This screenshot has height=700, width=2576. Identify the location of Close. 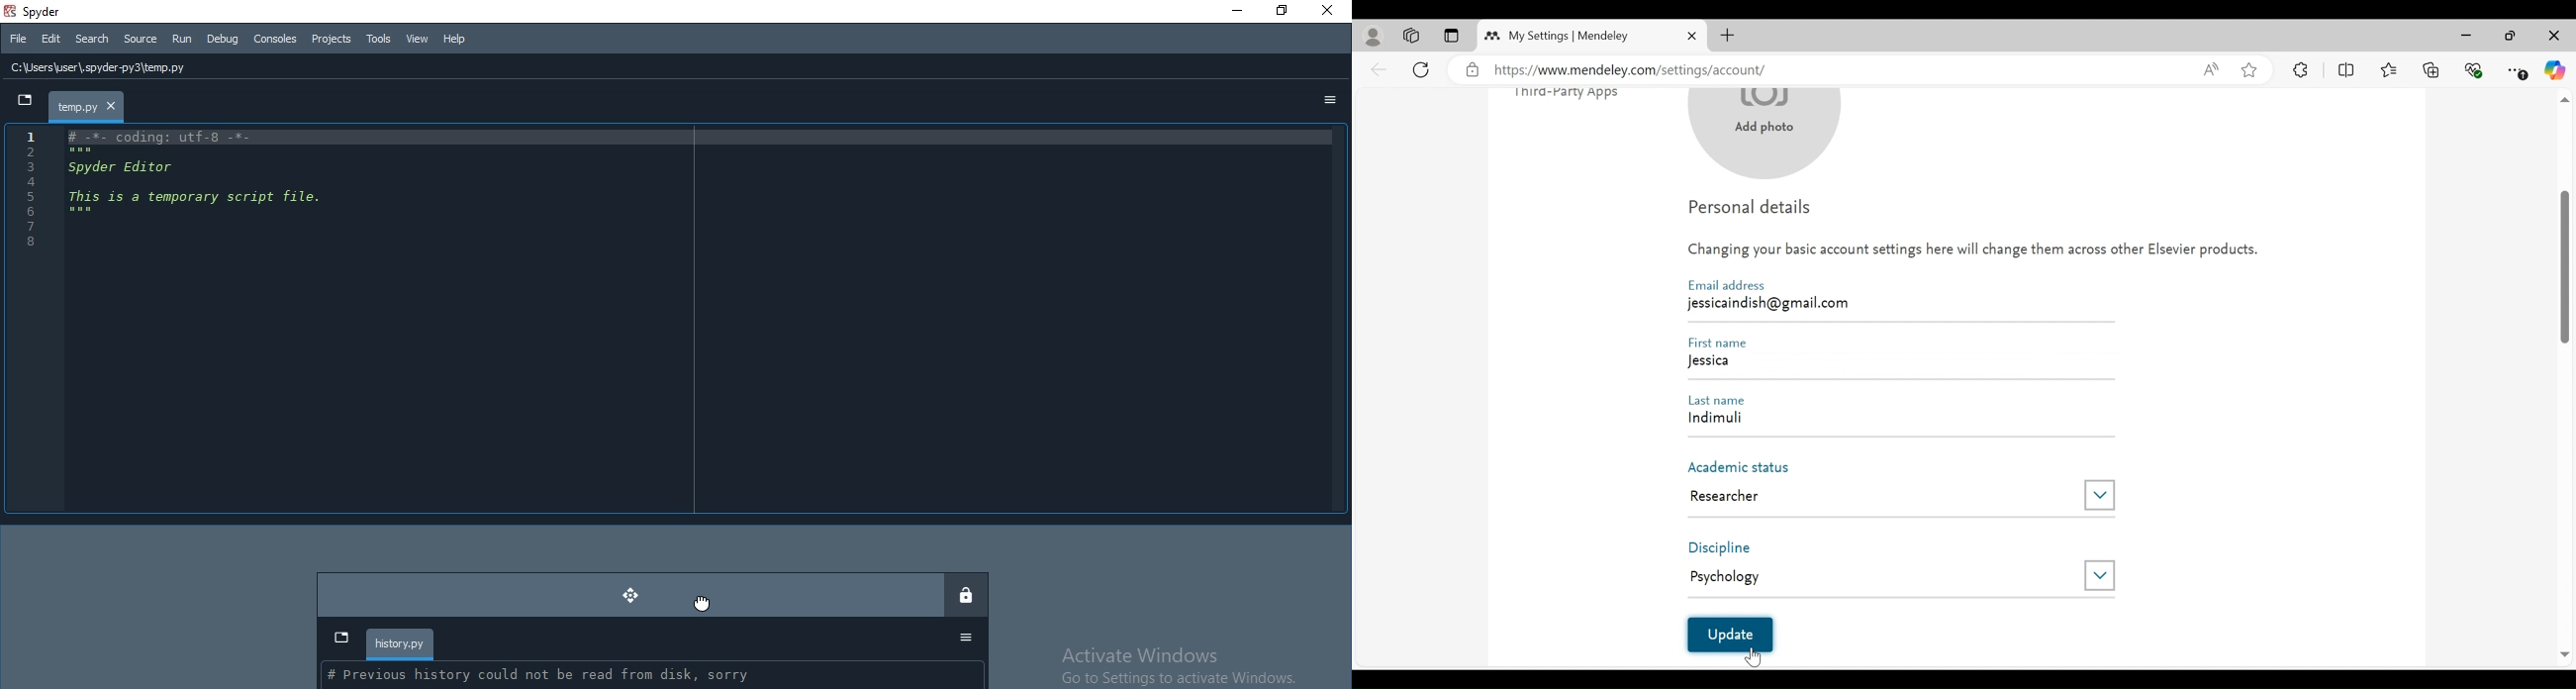
(2553, 36).